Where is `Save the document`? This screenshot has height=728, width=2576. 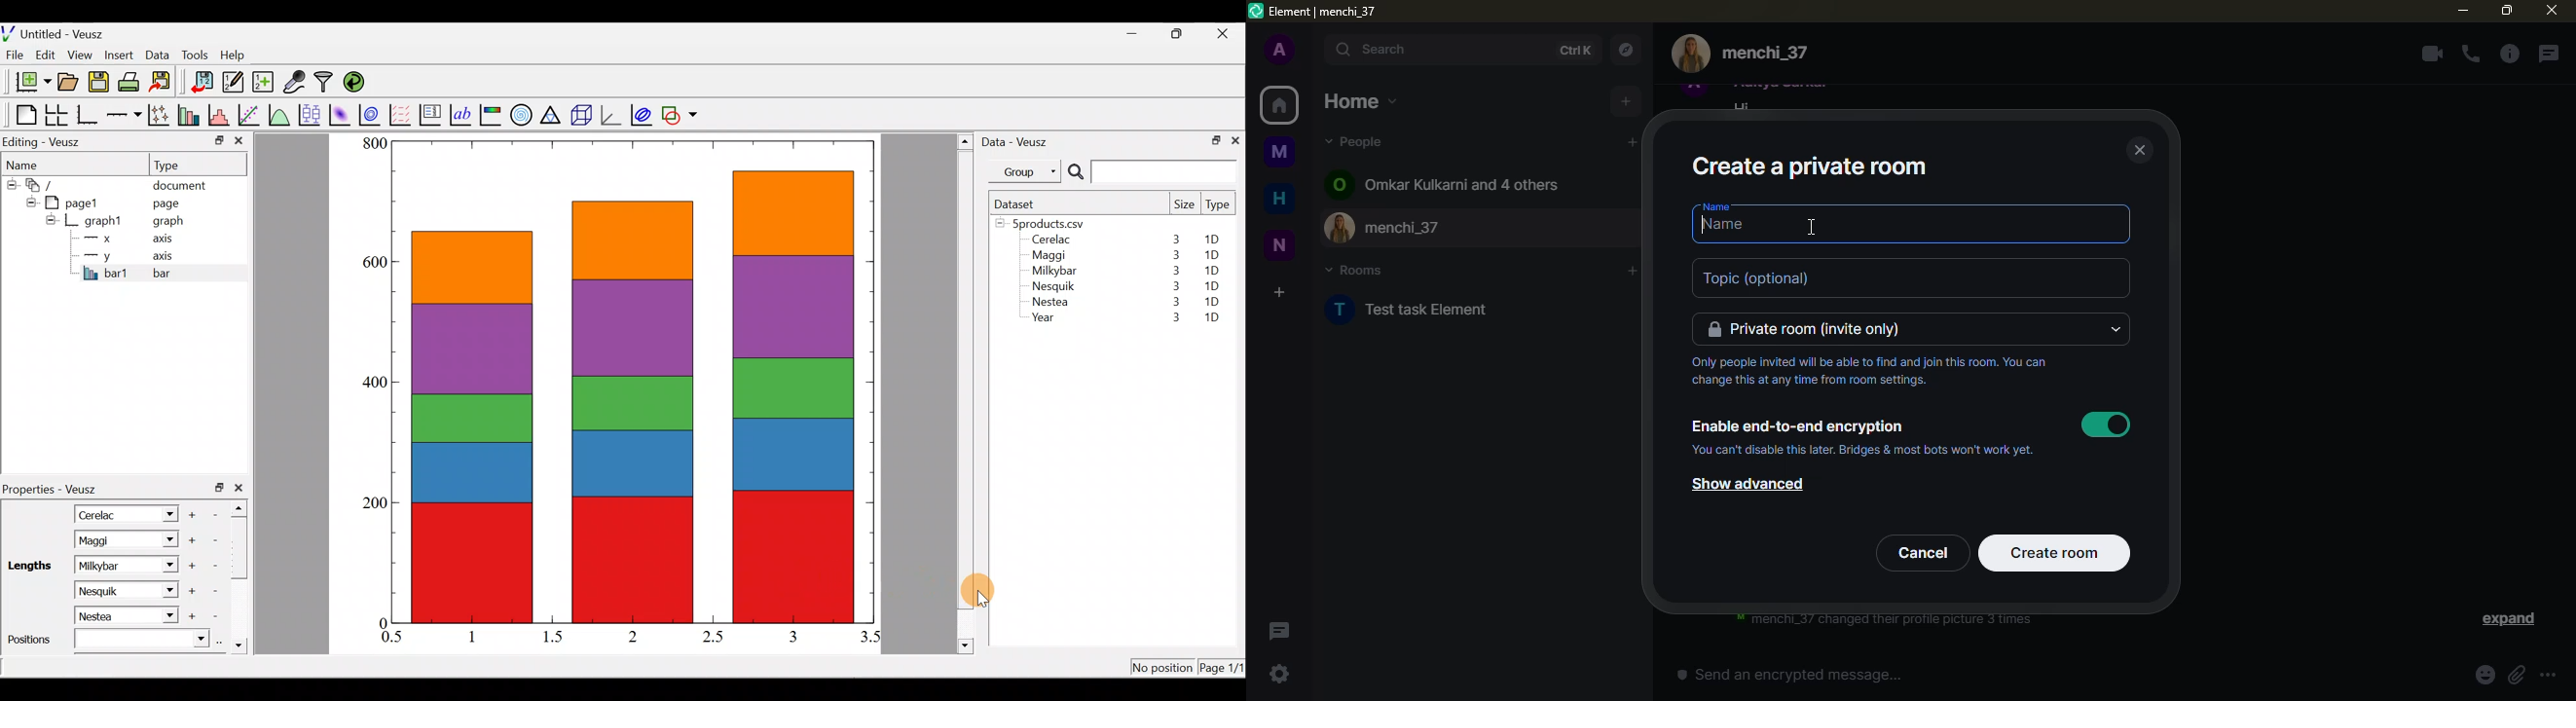
Save the document is located at coordinates (100, 84).